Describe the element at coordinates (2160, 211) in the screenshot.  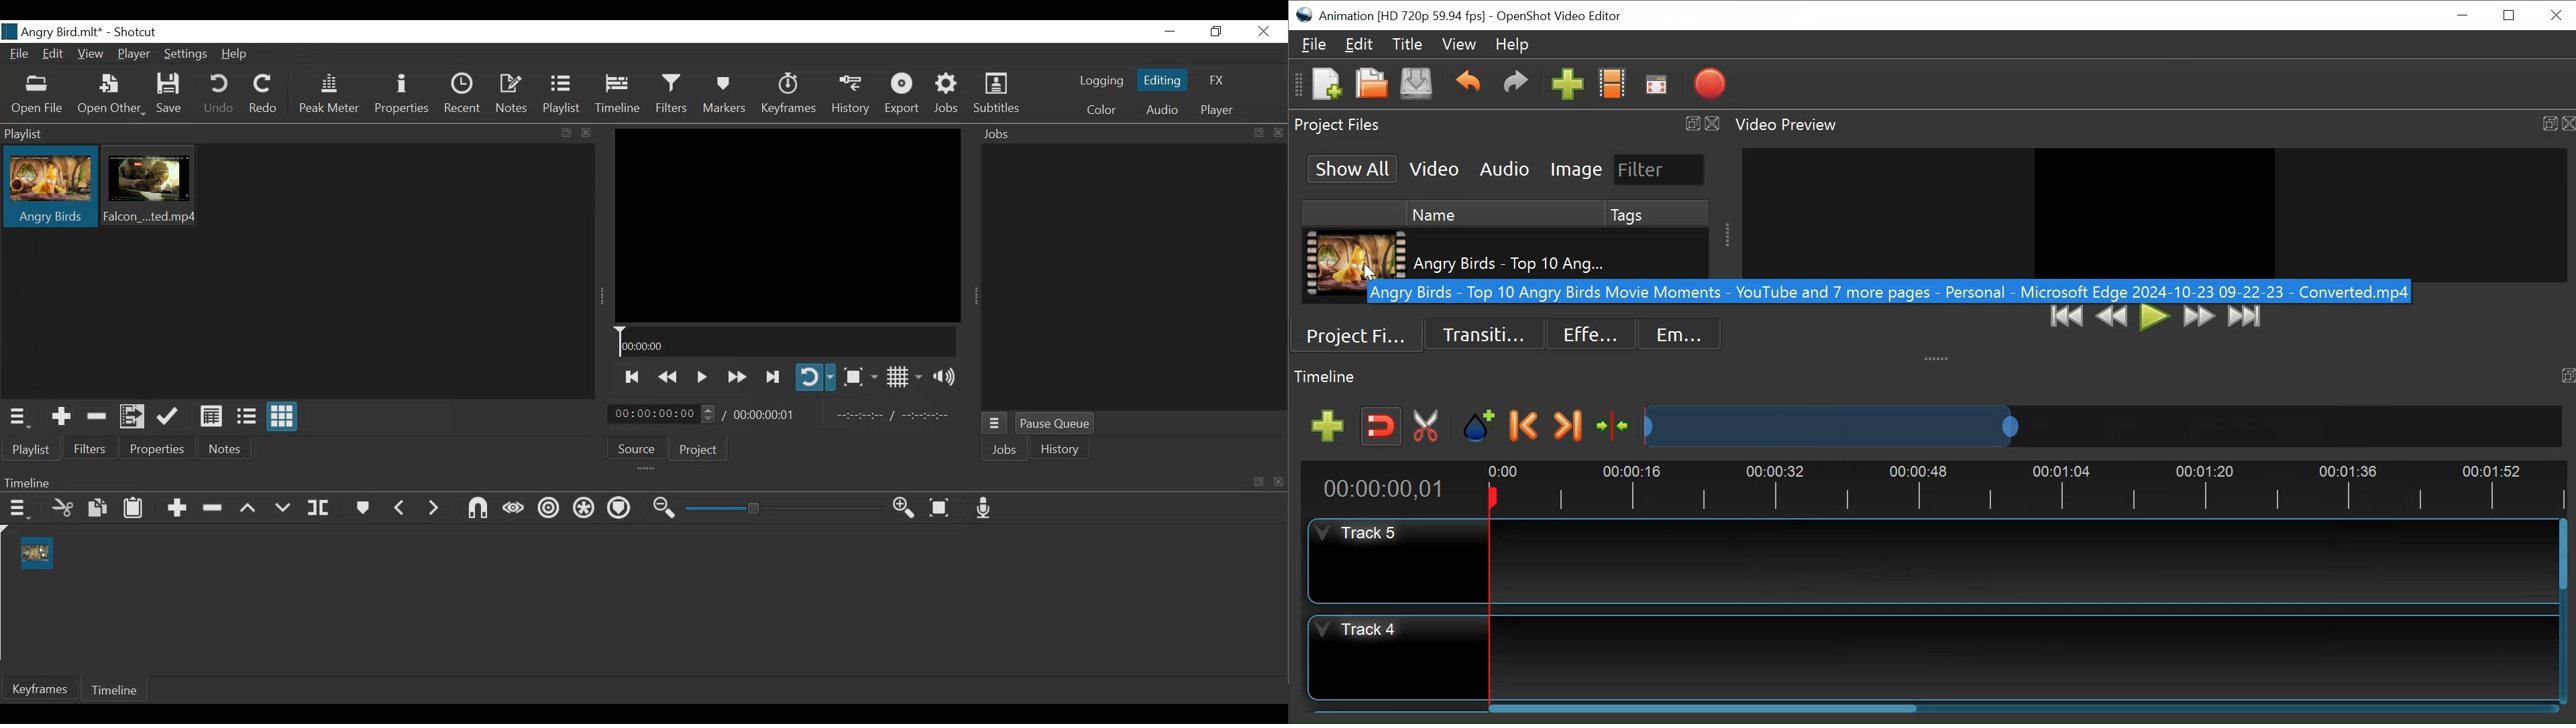
I see `preview window` at that location.